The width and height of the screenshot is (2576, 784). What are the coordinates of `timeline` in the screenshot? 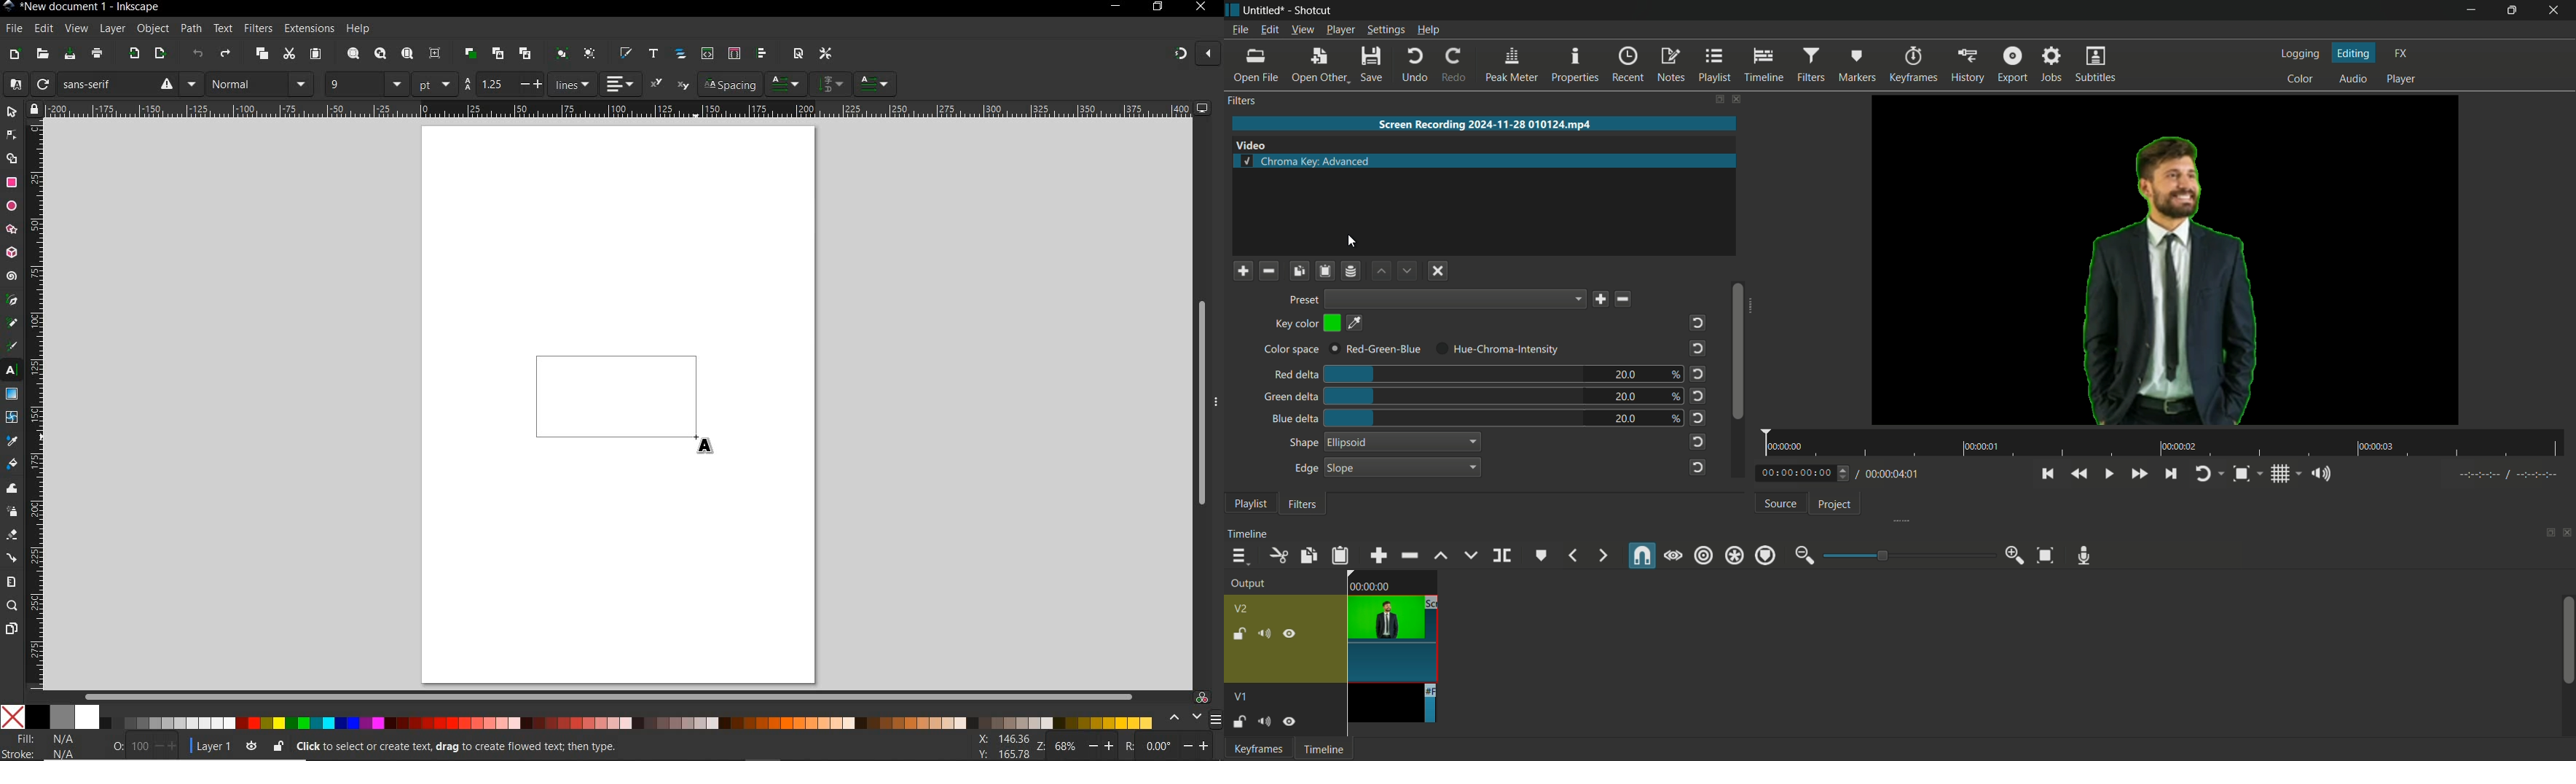 It's located at (1763, 66).